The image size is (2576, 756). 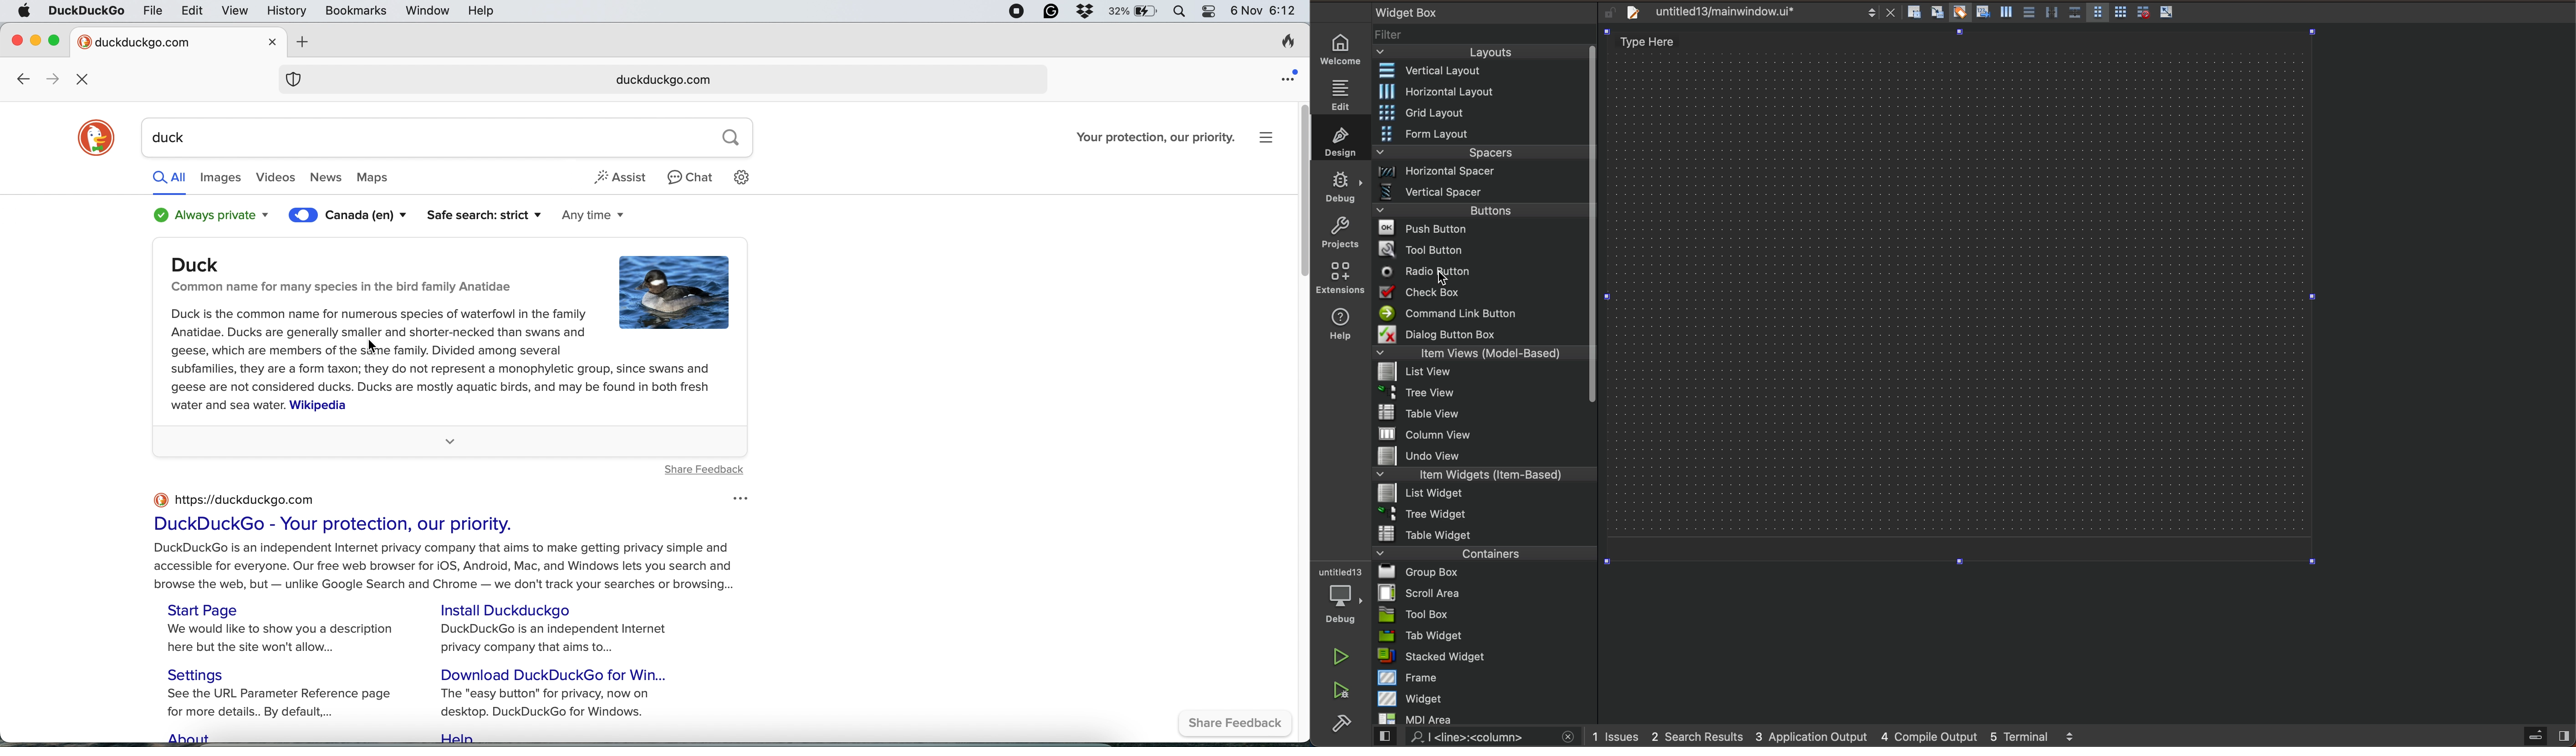 I want to click on Settings, so click(x=203, y=674).